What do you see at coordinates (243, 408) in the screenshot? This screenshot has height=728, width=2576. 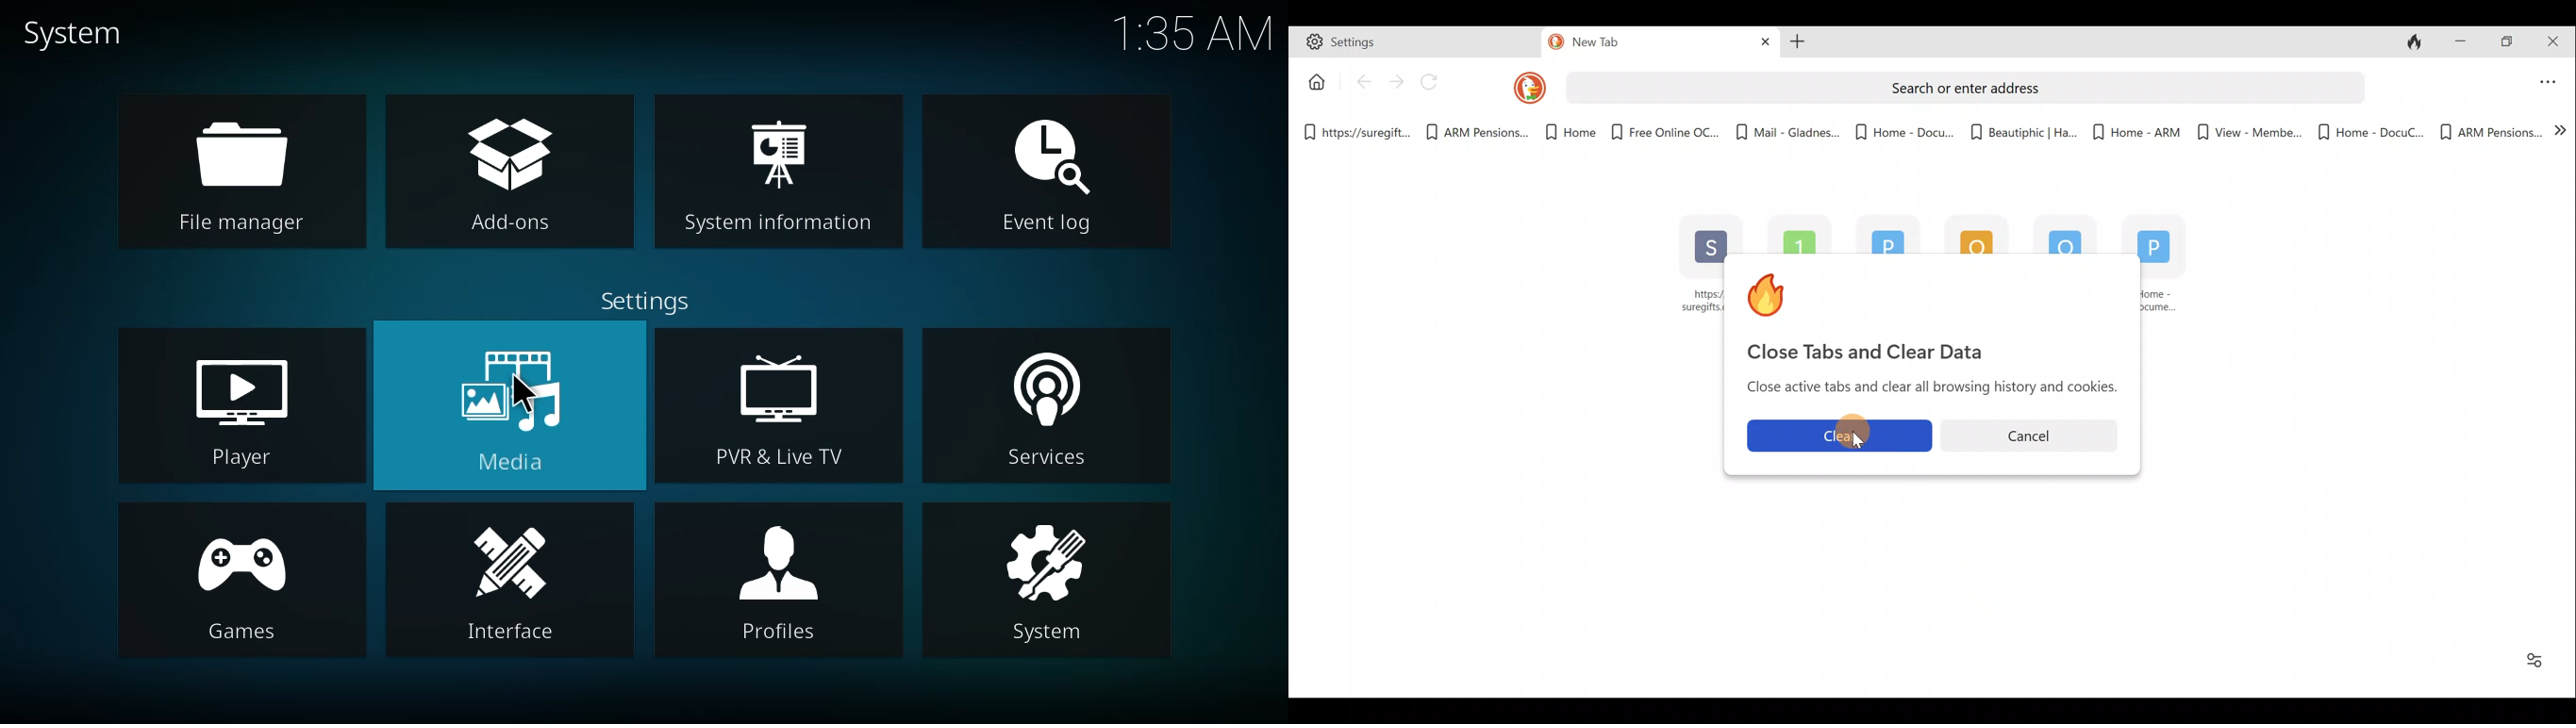 I see `player` at bounding box center [243, 408].